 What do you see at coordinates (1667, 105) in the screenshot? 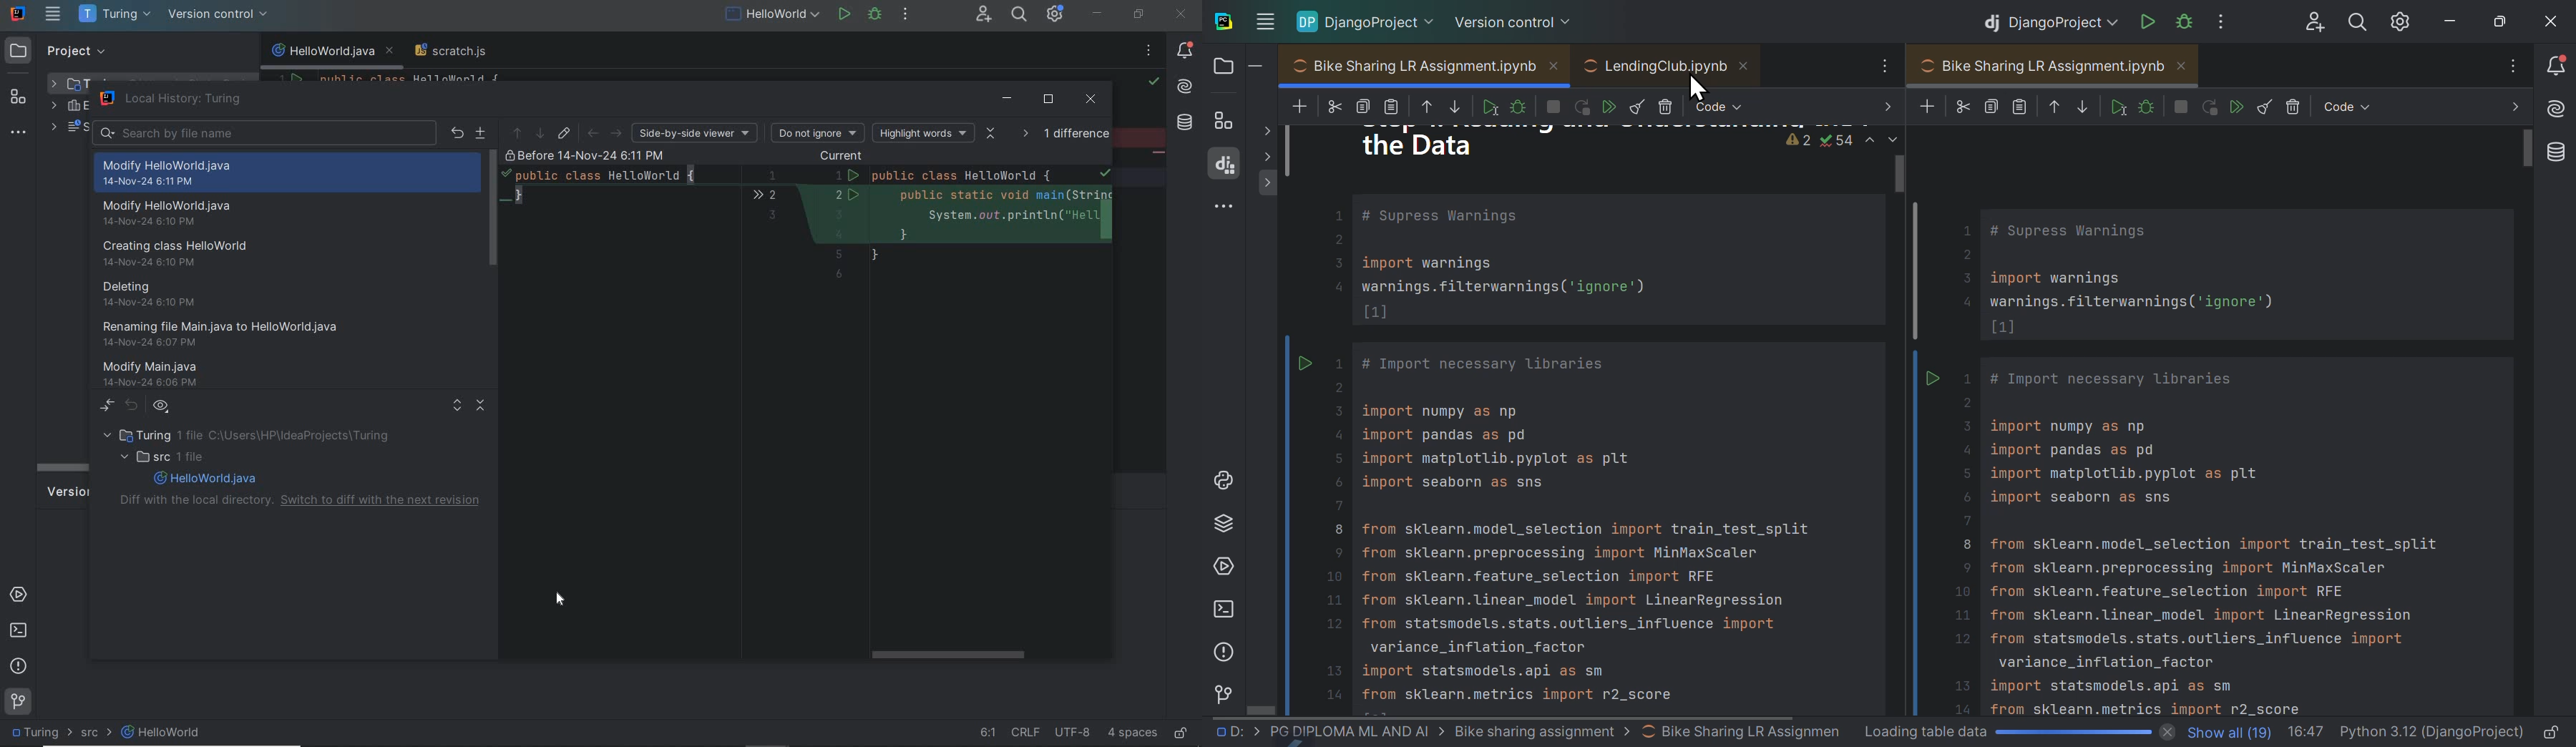
I see `Delete` at bounding box center [1667, 105].